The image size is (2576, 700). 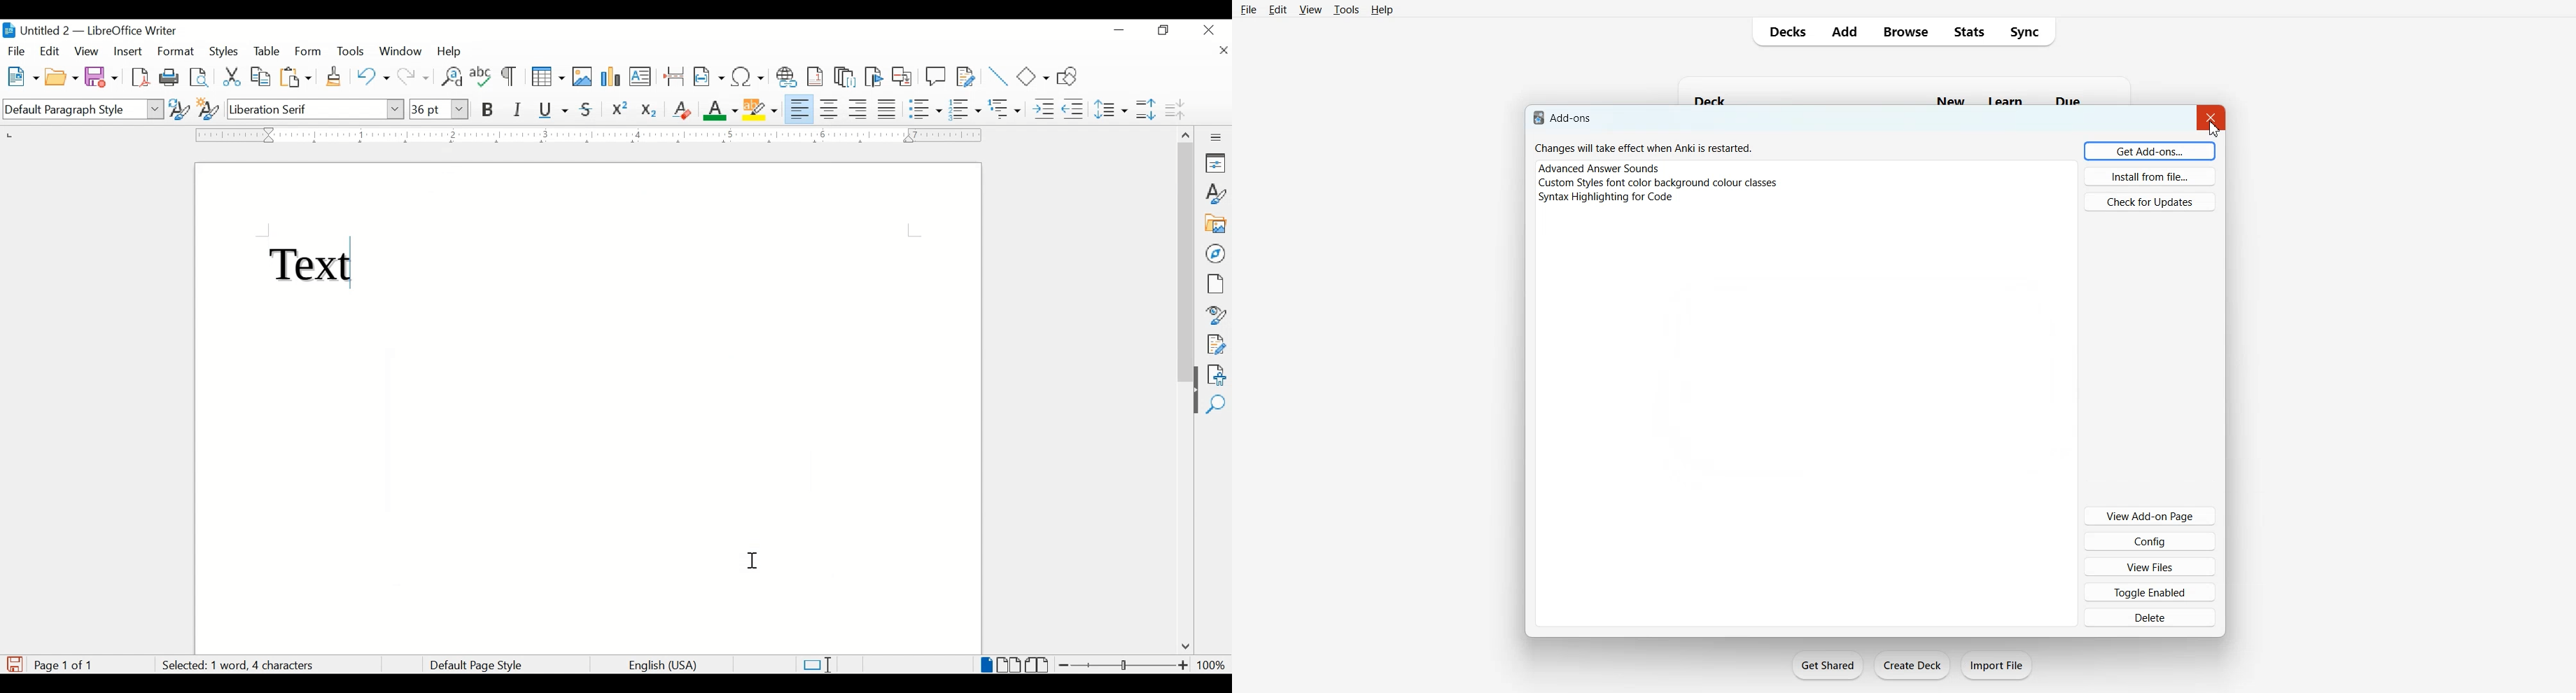 I want to click on View, so click(x=1310, y=10).